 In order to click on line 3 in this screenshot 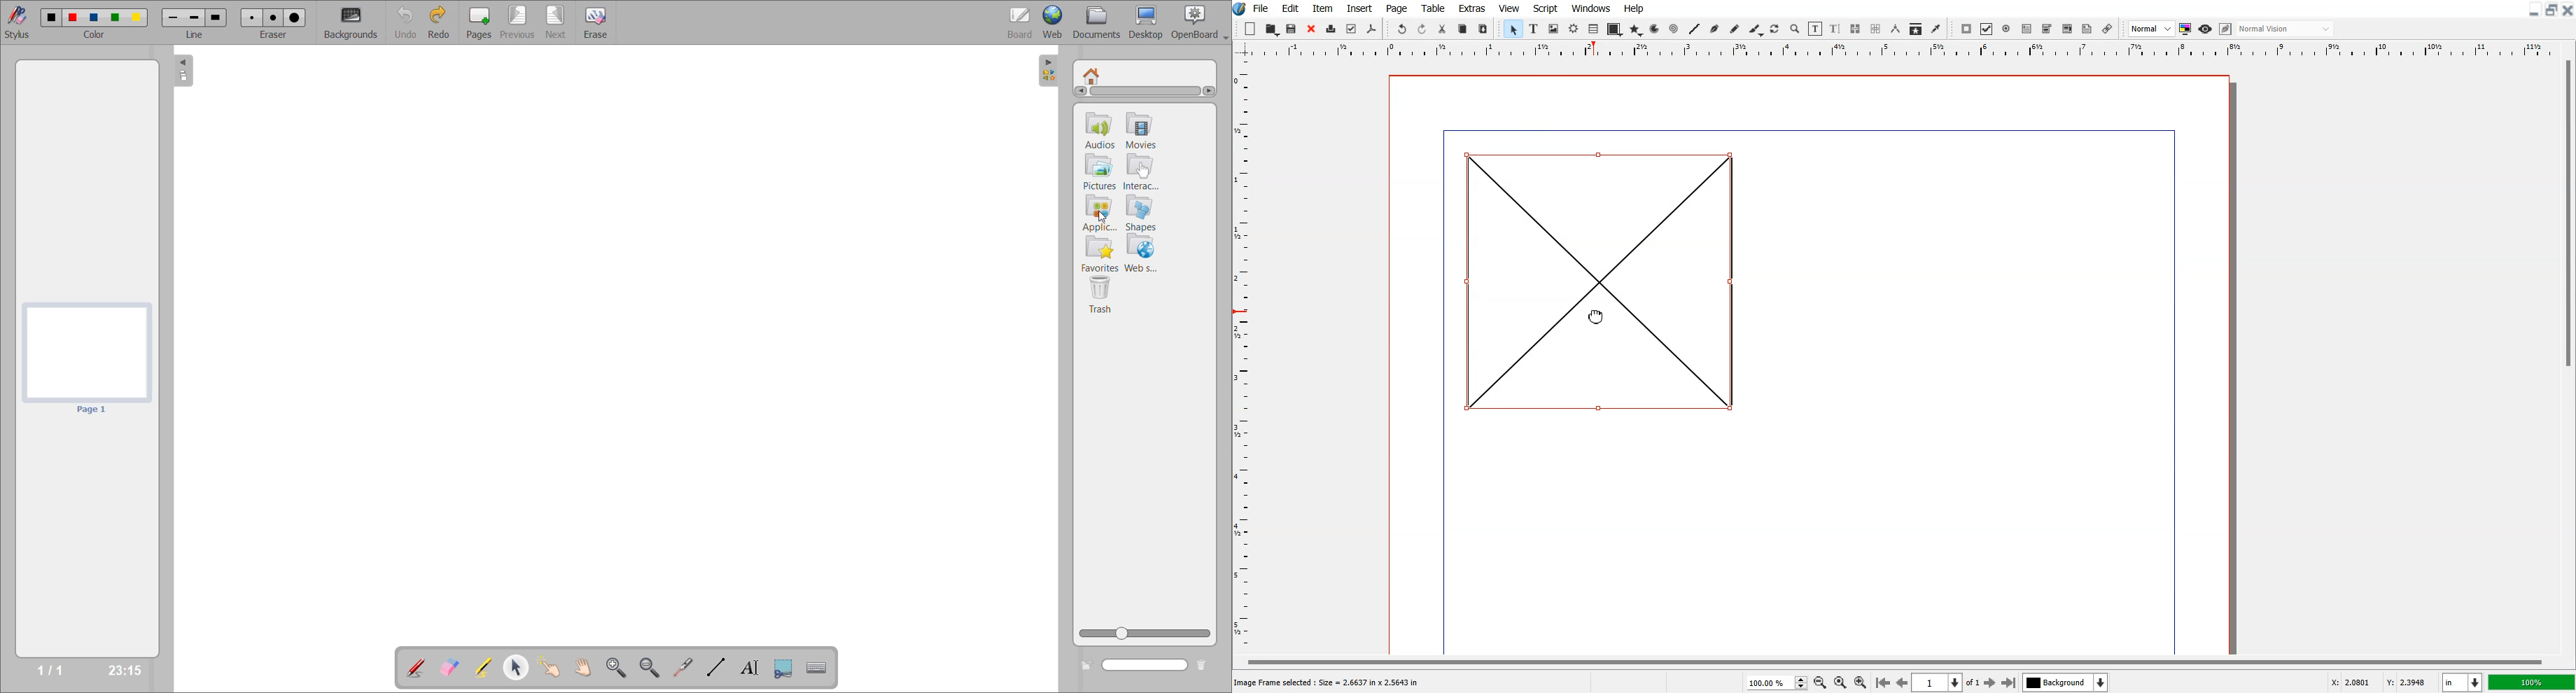, I will do `click(215, 19)`.